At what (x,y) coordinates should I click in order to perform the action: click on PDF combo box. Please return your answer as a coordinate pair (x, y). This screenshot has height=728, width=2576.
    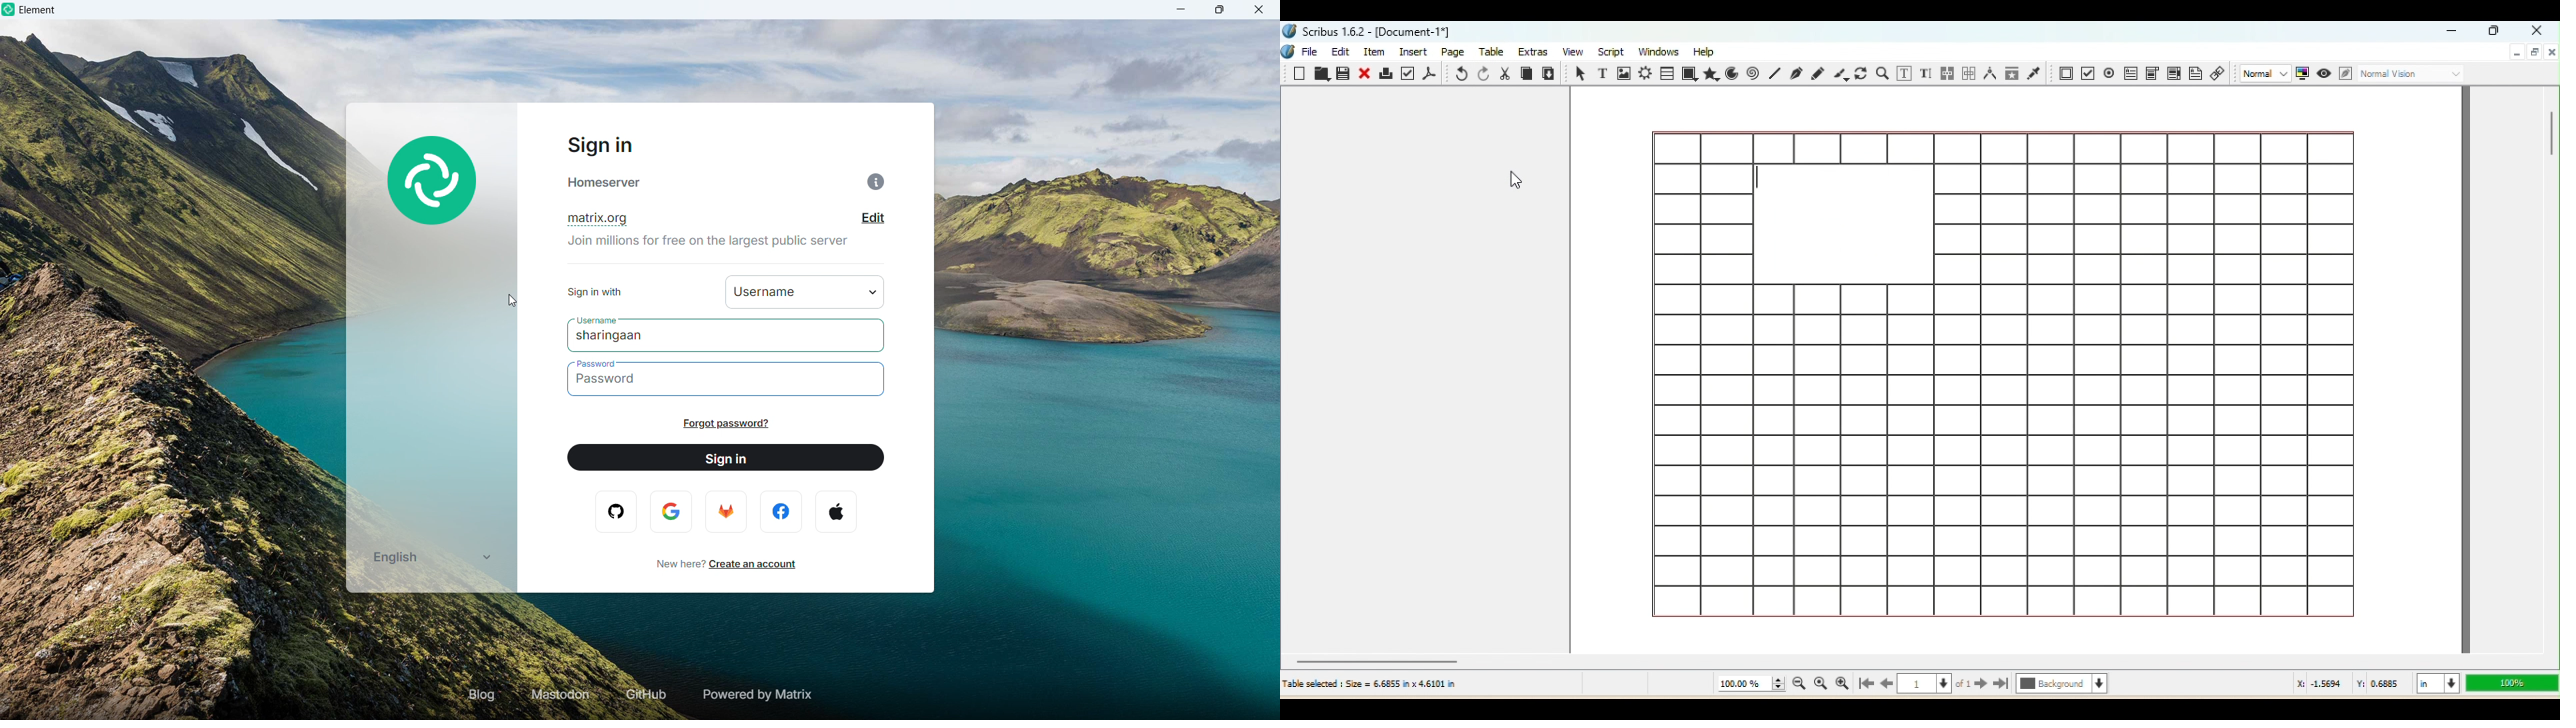
    Looking at the image, I should click on (2151, 71).